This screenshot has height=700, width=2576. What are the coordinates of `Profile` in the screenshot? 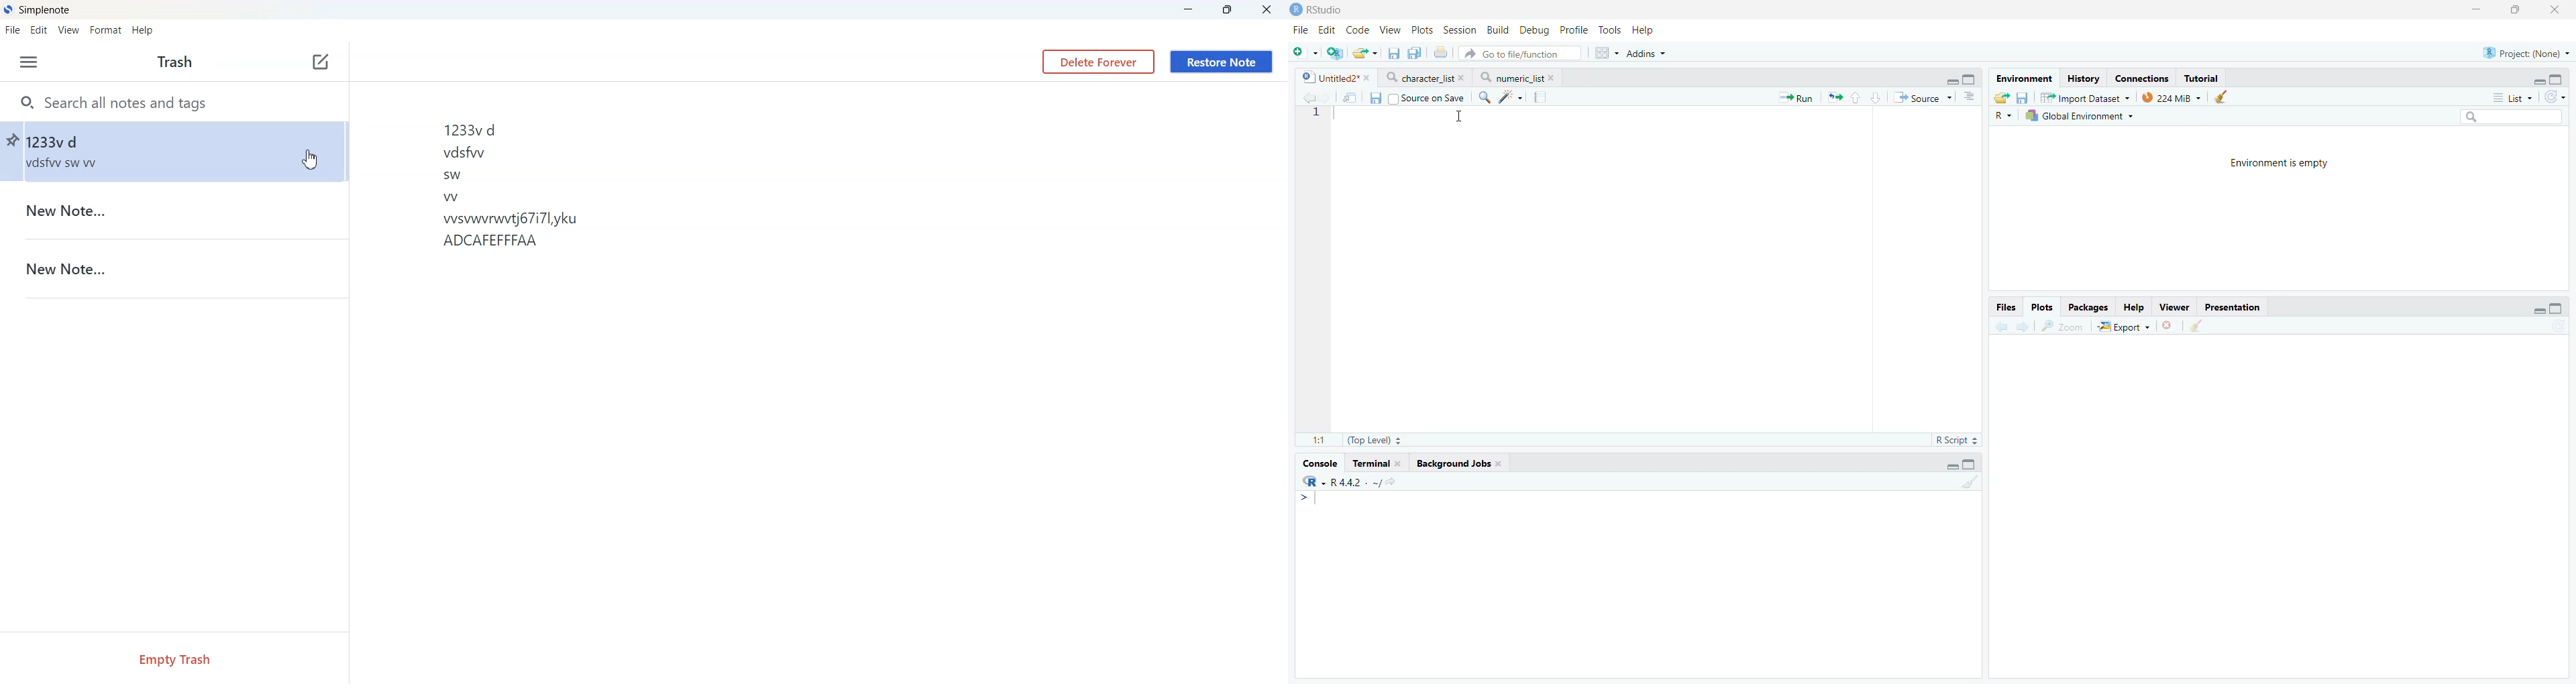 It's located at (1574, 30).